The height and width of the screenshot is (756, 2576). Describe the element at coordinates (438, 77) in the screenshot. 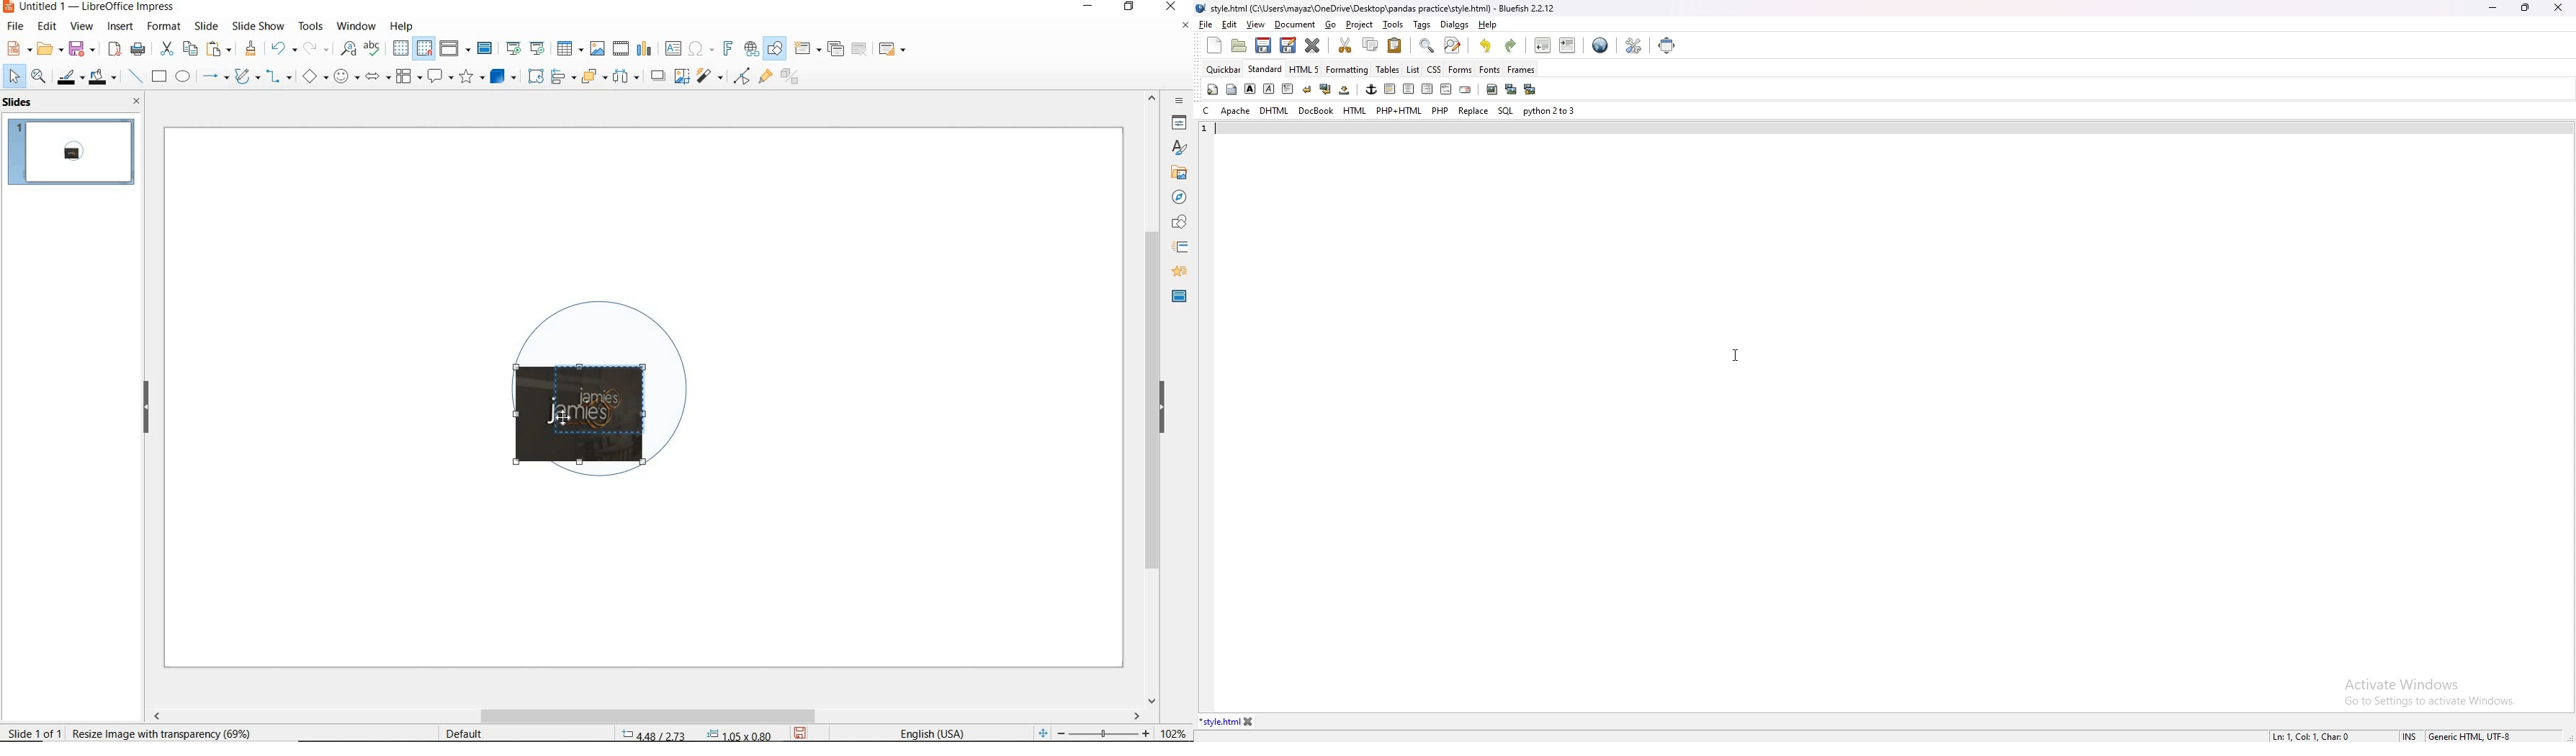

I see `callout shapes` at that location.